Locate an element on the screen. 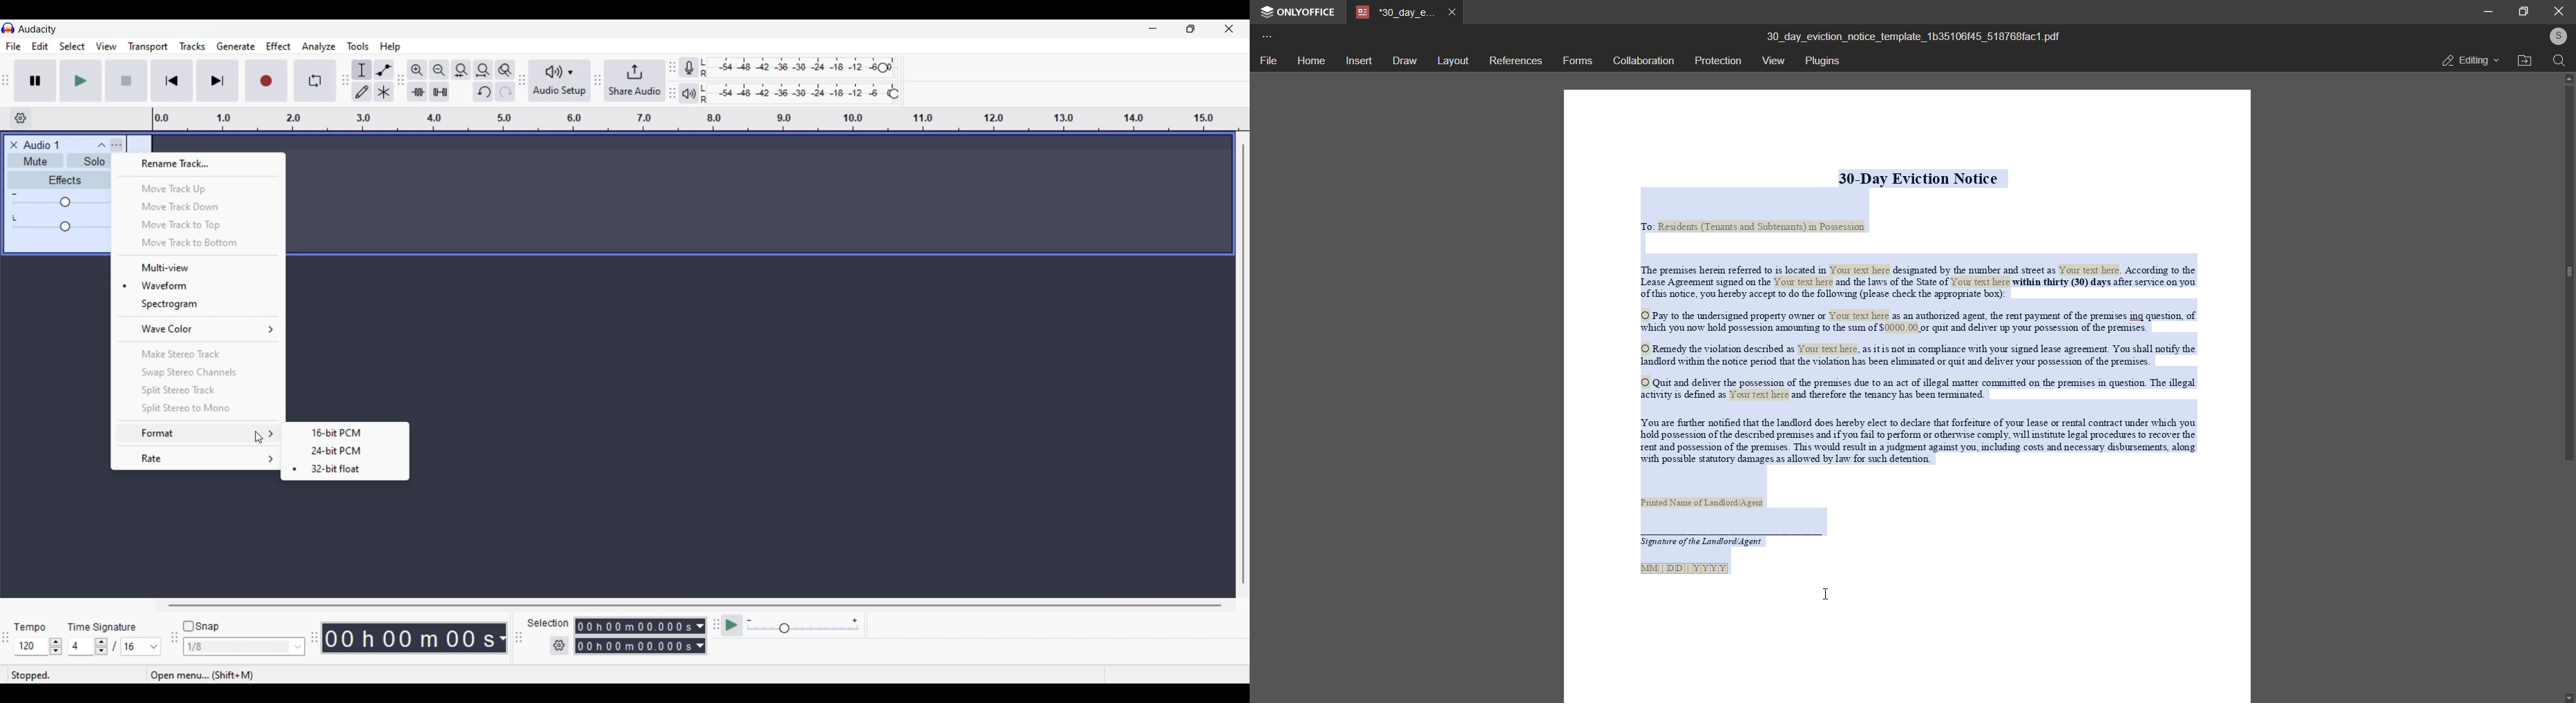 The height and width of the screenshot is (728, 2576). Rename track is located at coordinates (199, 164).